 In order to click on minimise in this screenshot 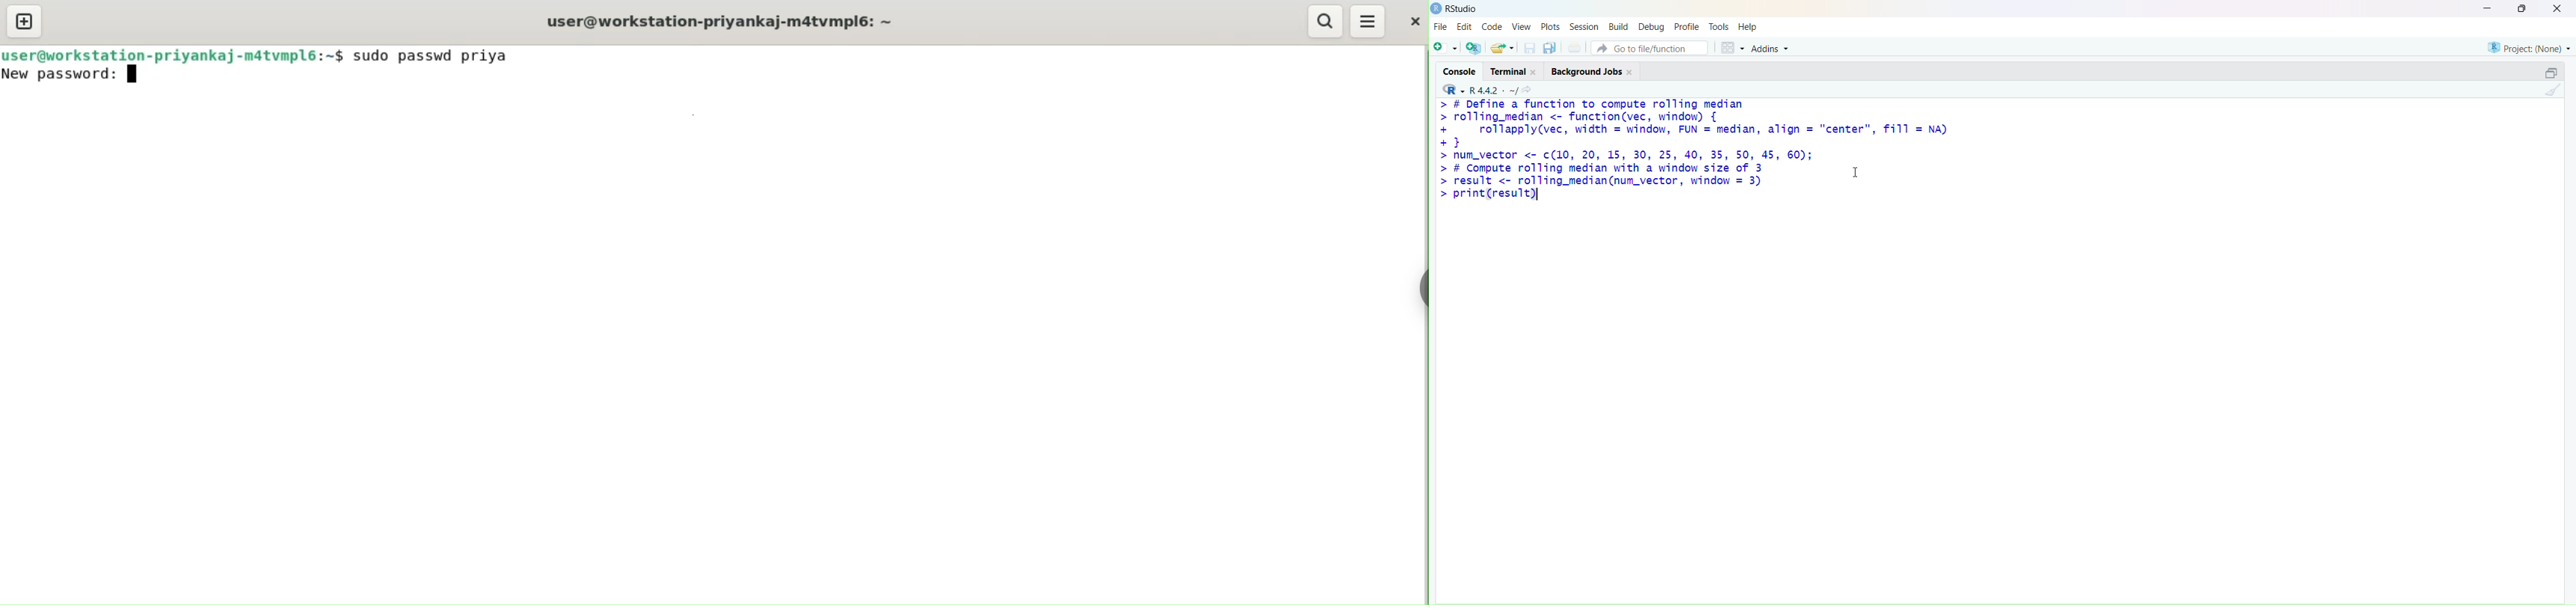, I will do `click(2488, 7)`.